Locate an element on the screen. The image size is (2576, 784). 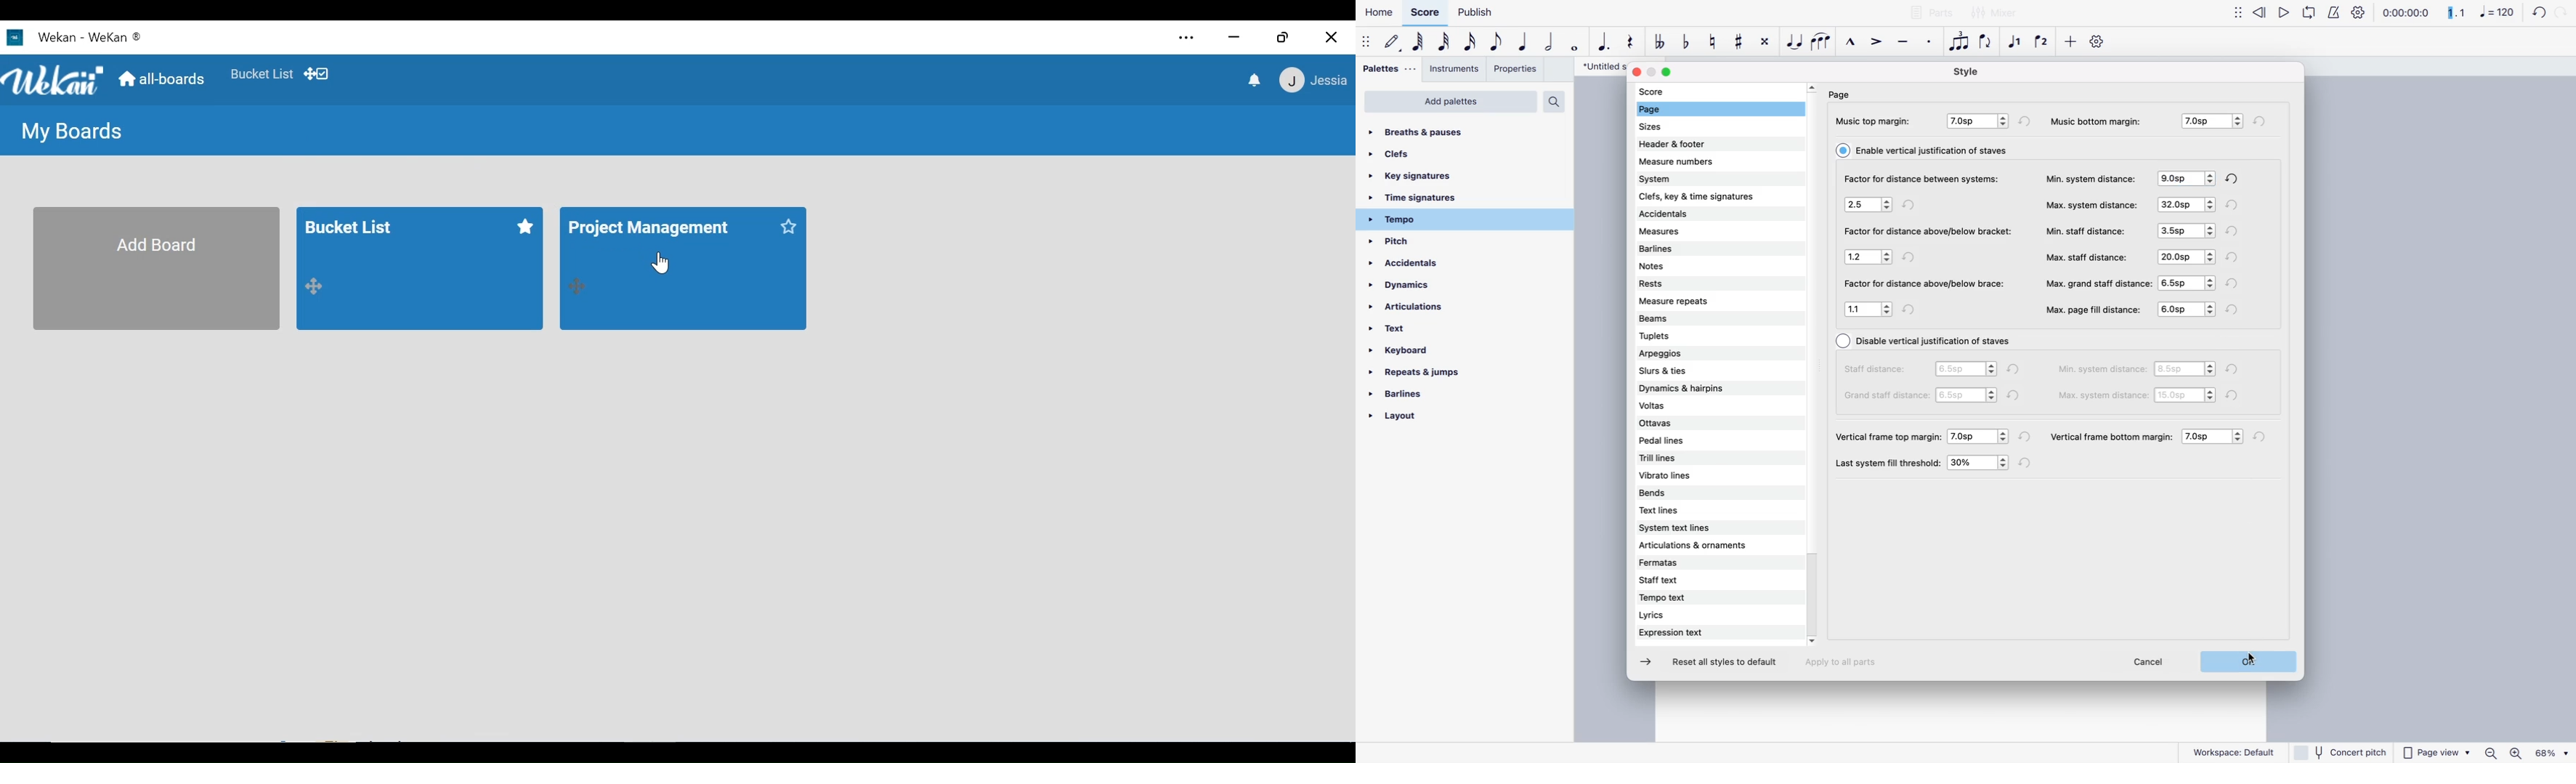
Restore is located at coordinates (1281, 38).